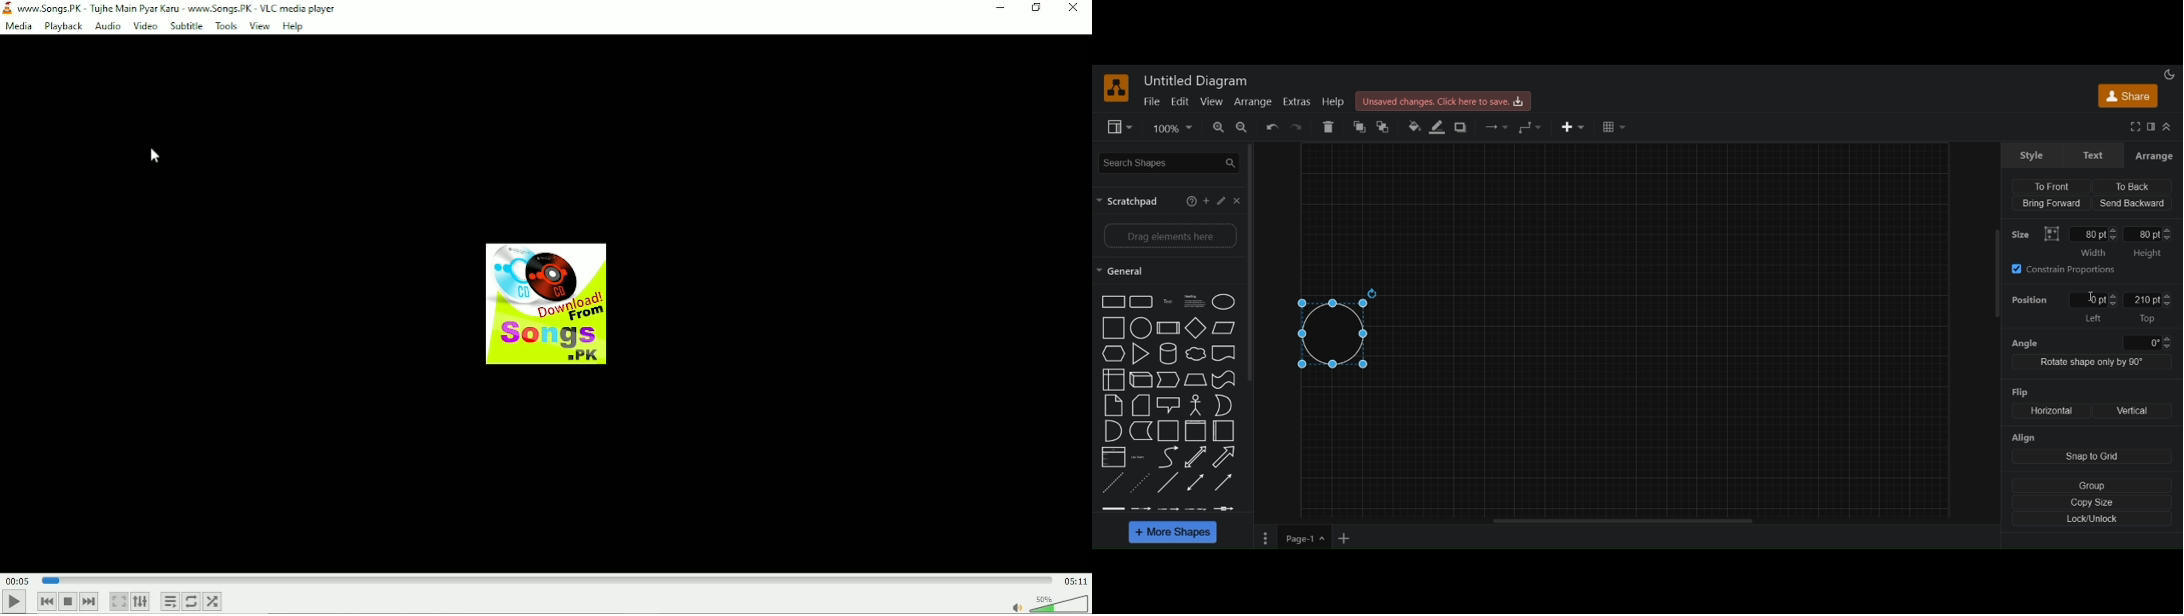 This screenshot has width=2184, height=616. What do you see at coordinates (91, 602) in the screenshot?
I see `Next` at bounding box center [91, 602].